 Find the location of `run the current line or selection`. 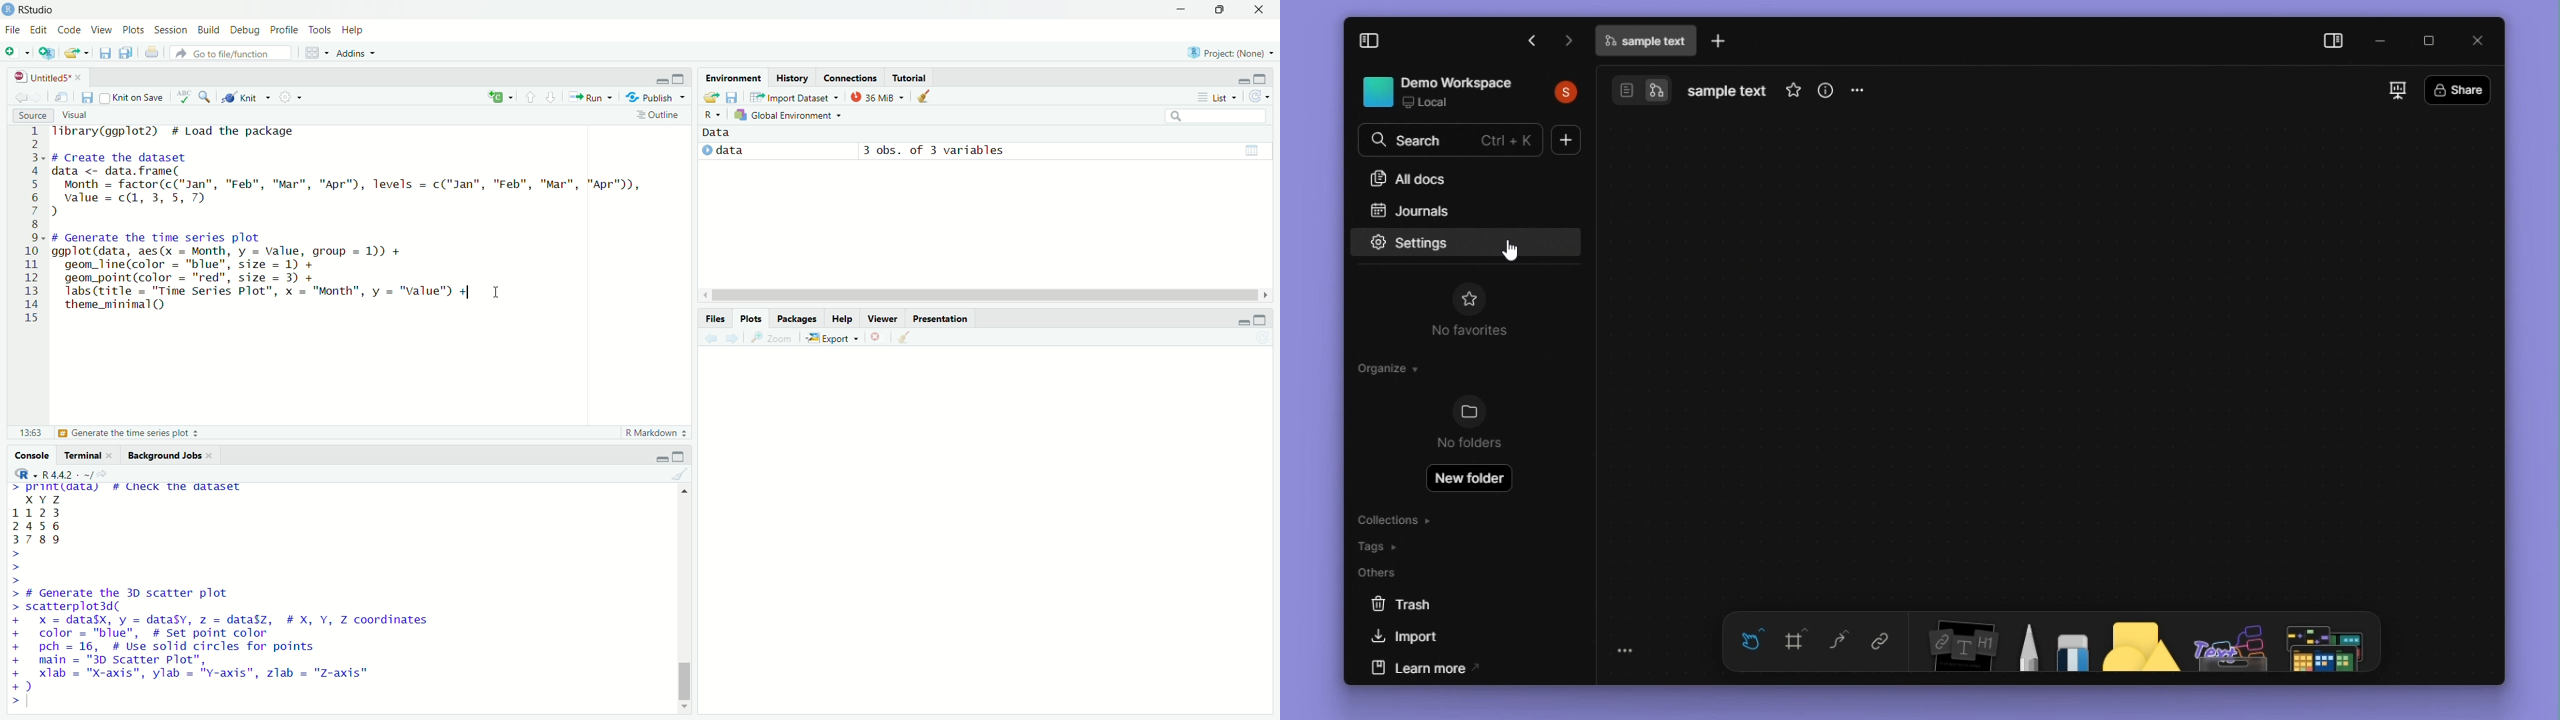

run the current line or selection is located at coordinates (591, 97).